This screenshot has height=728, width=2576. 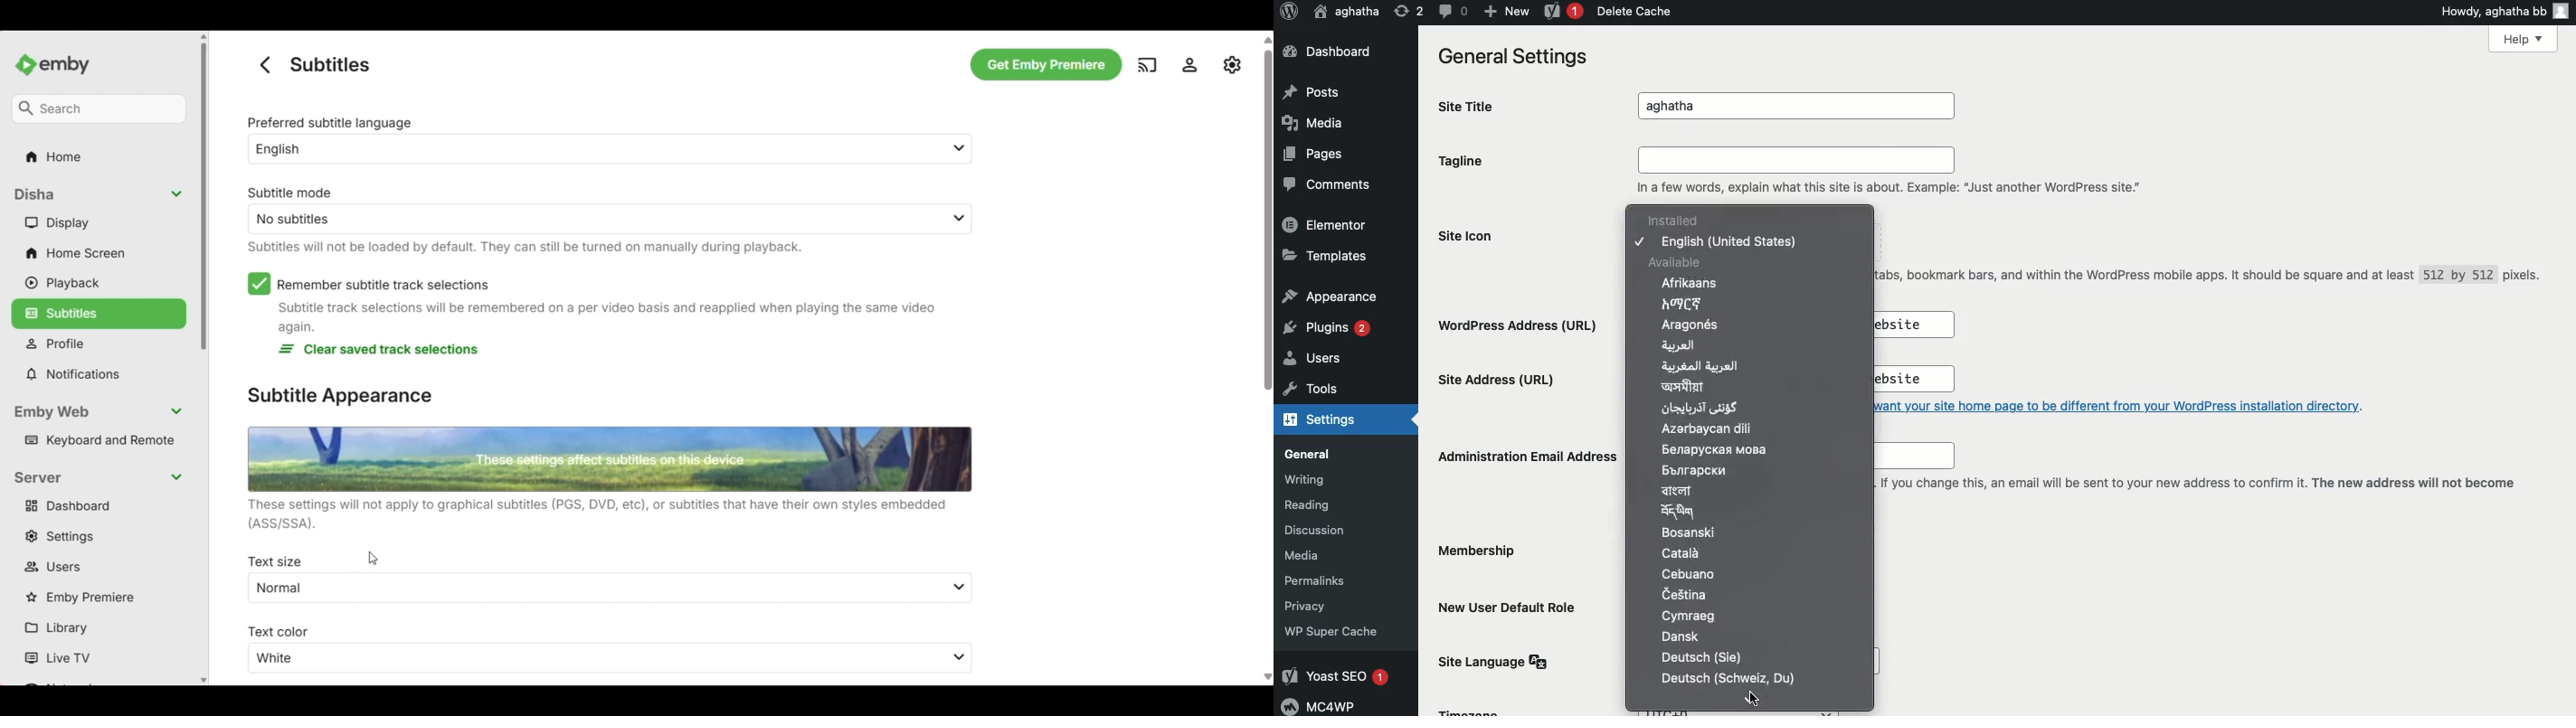 What do you see at coordinates (1908, 457) in the screenshot?
I see `agathaboustin3@gmail.com` at bounding box center [1908, 457].